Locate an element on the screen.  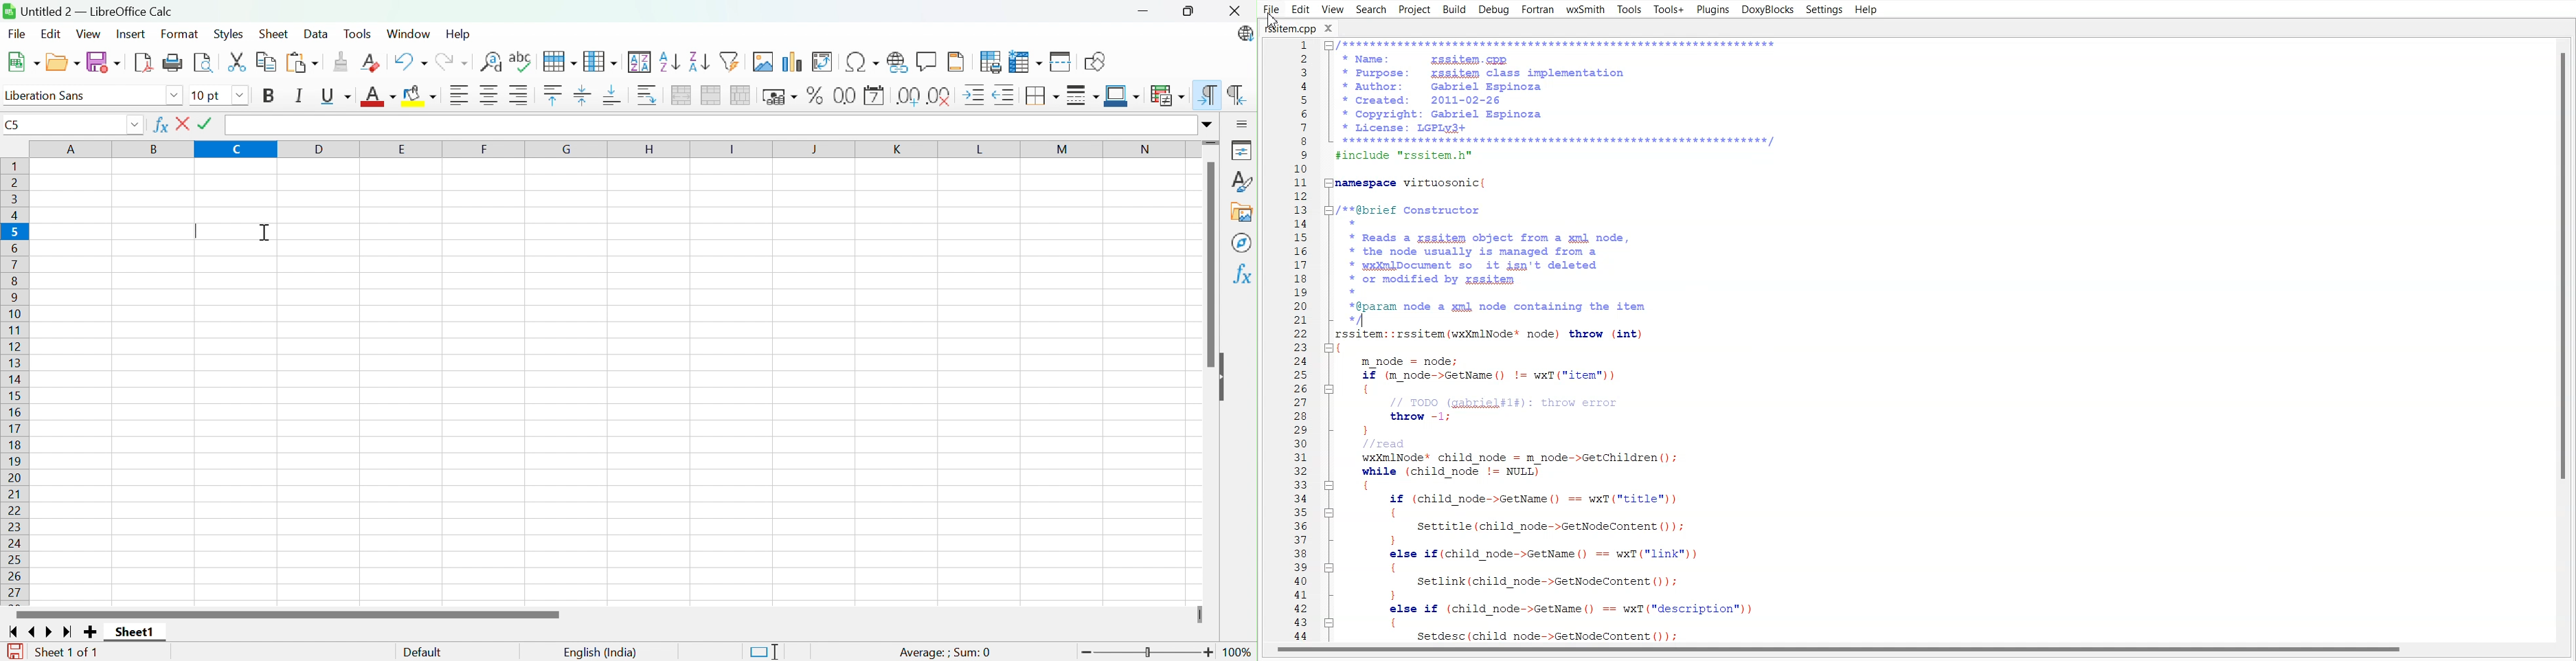
Navigator is located at coordinates (1242, 243).